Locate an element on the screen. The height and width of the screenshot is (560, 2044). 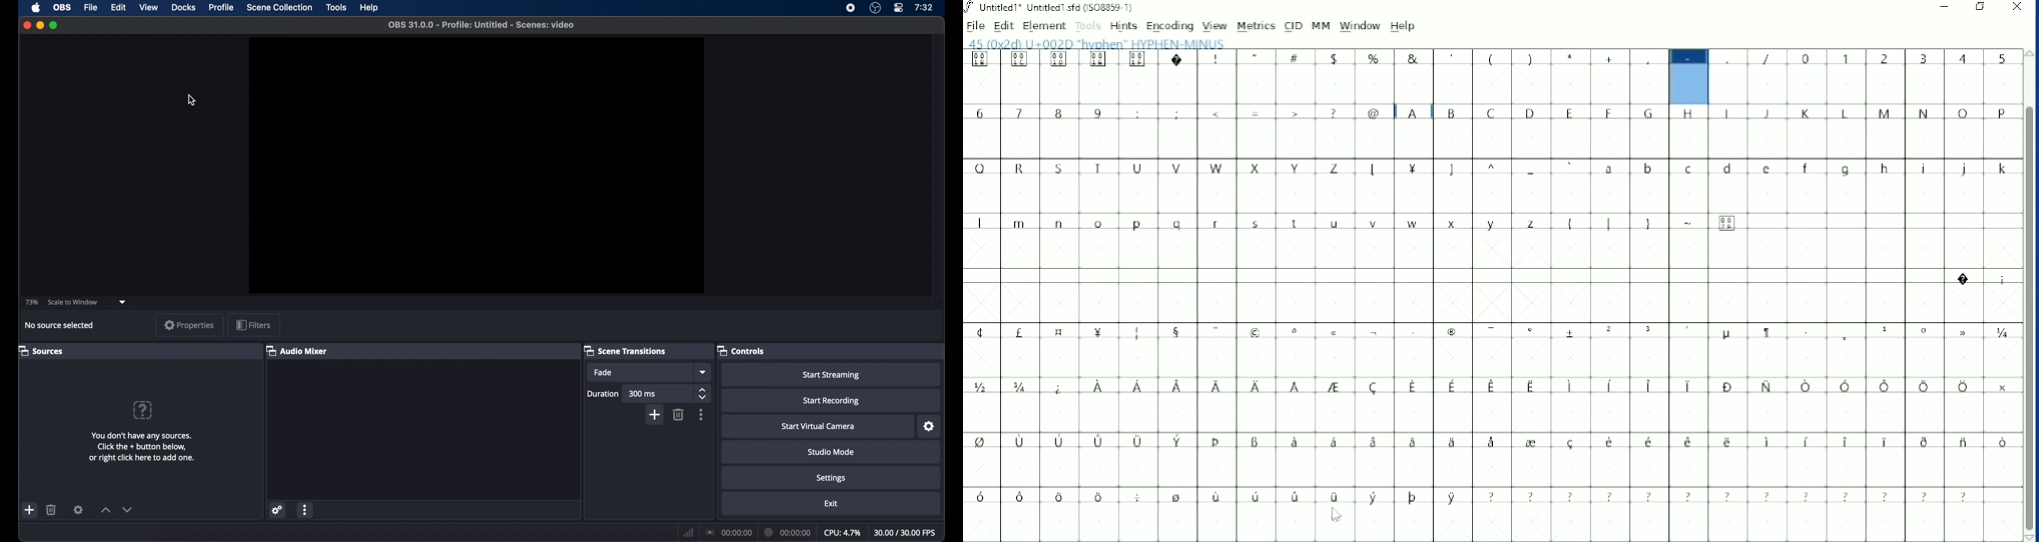
start streaming is located at coordinates (831, 375).